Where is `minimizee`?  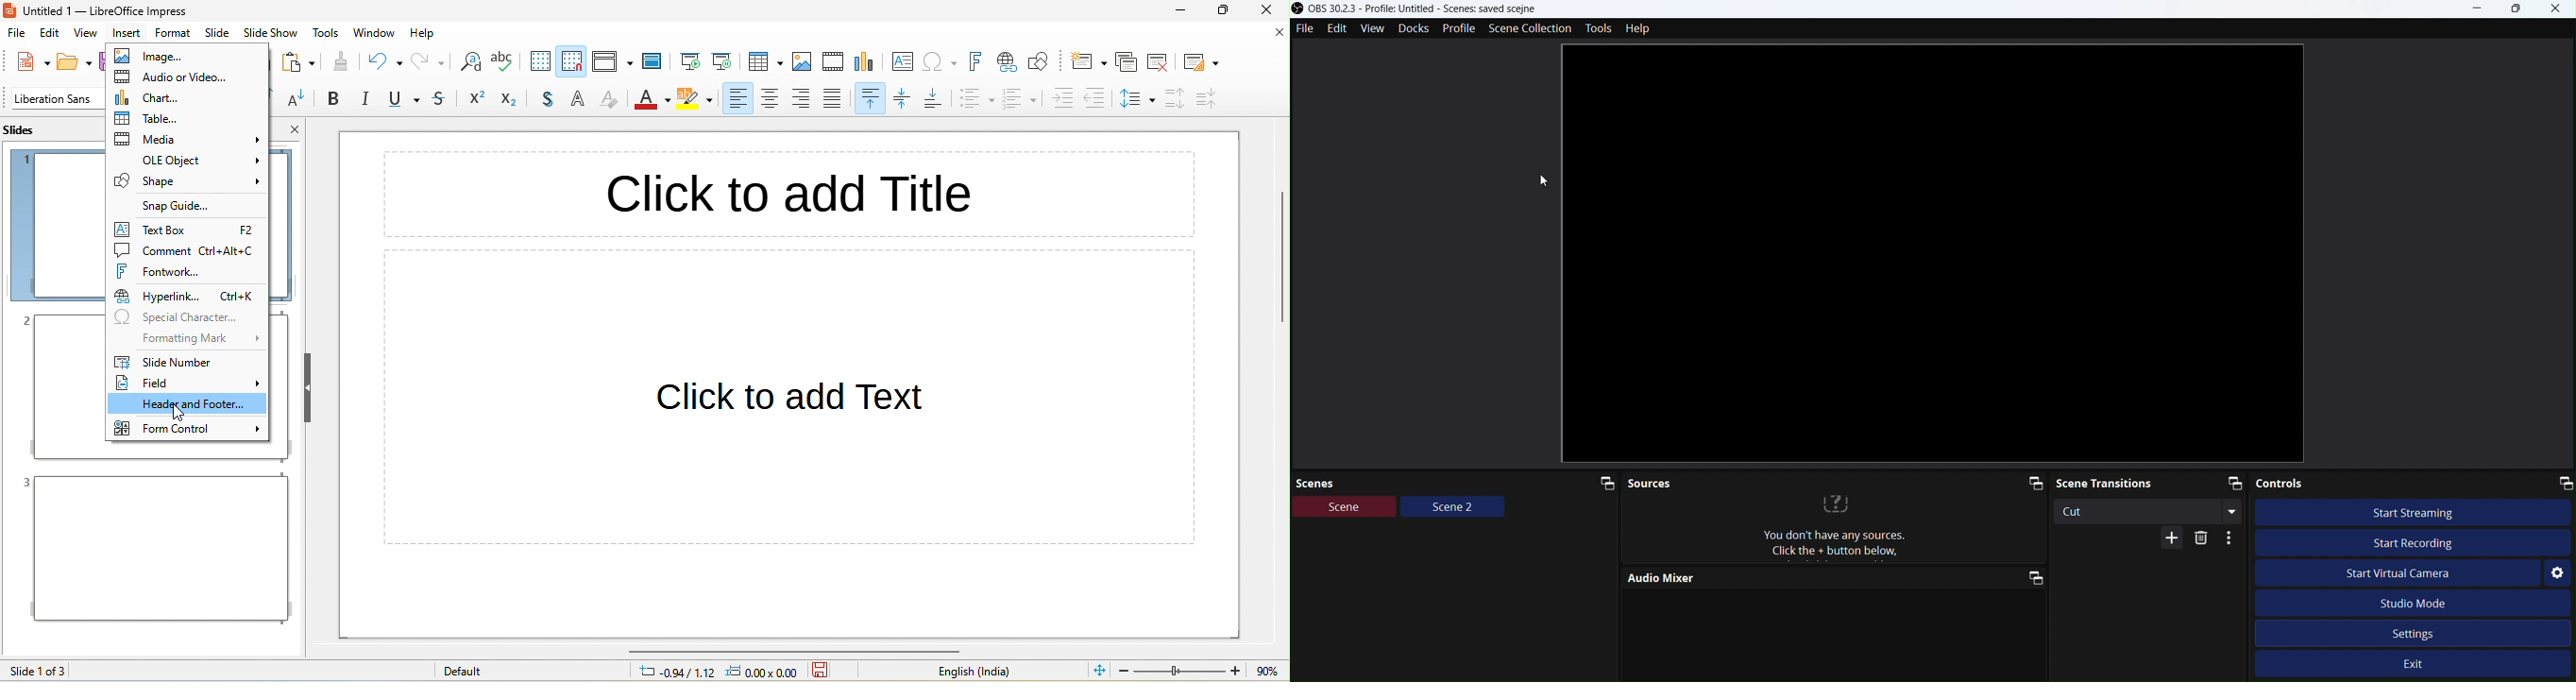 minimizee is located at coordinates (1182, 10).